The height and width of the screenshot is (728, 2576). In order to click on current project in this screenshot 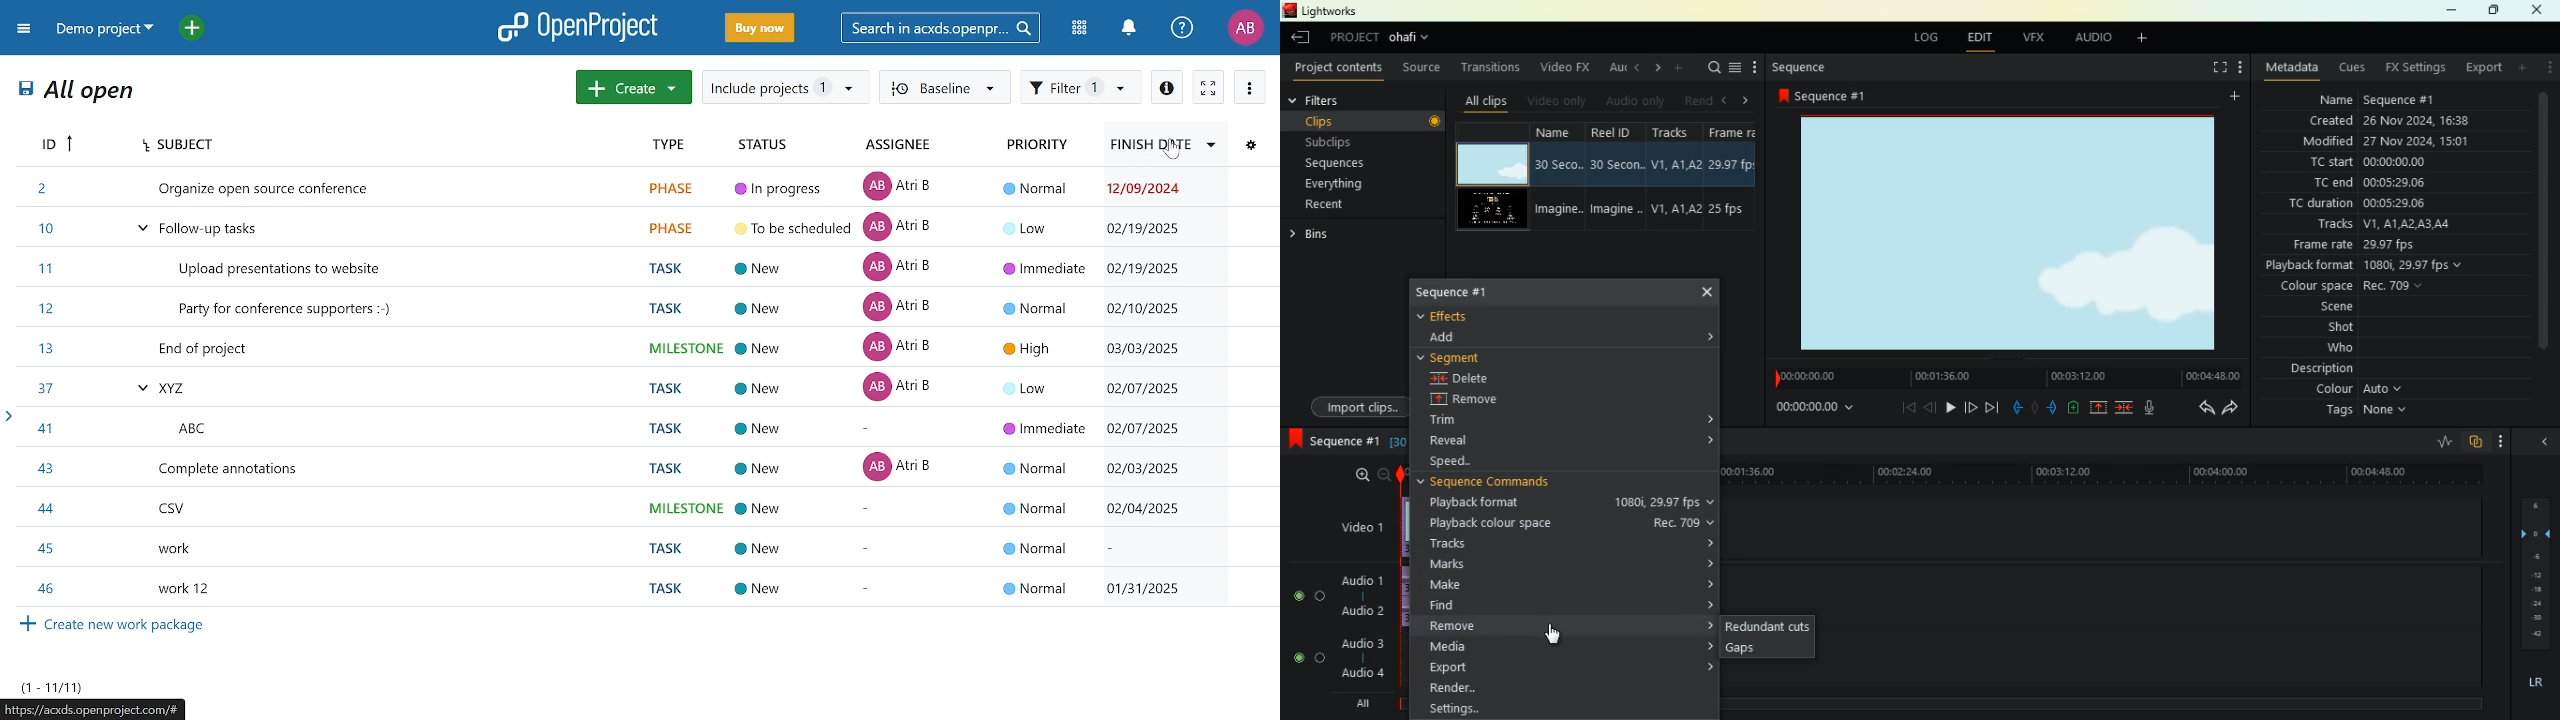, I will do `click(103, 30)`.